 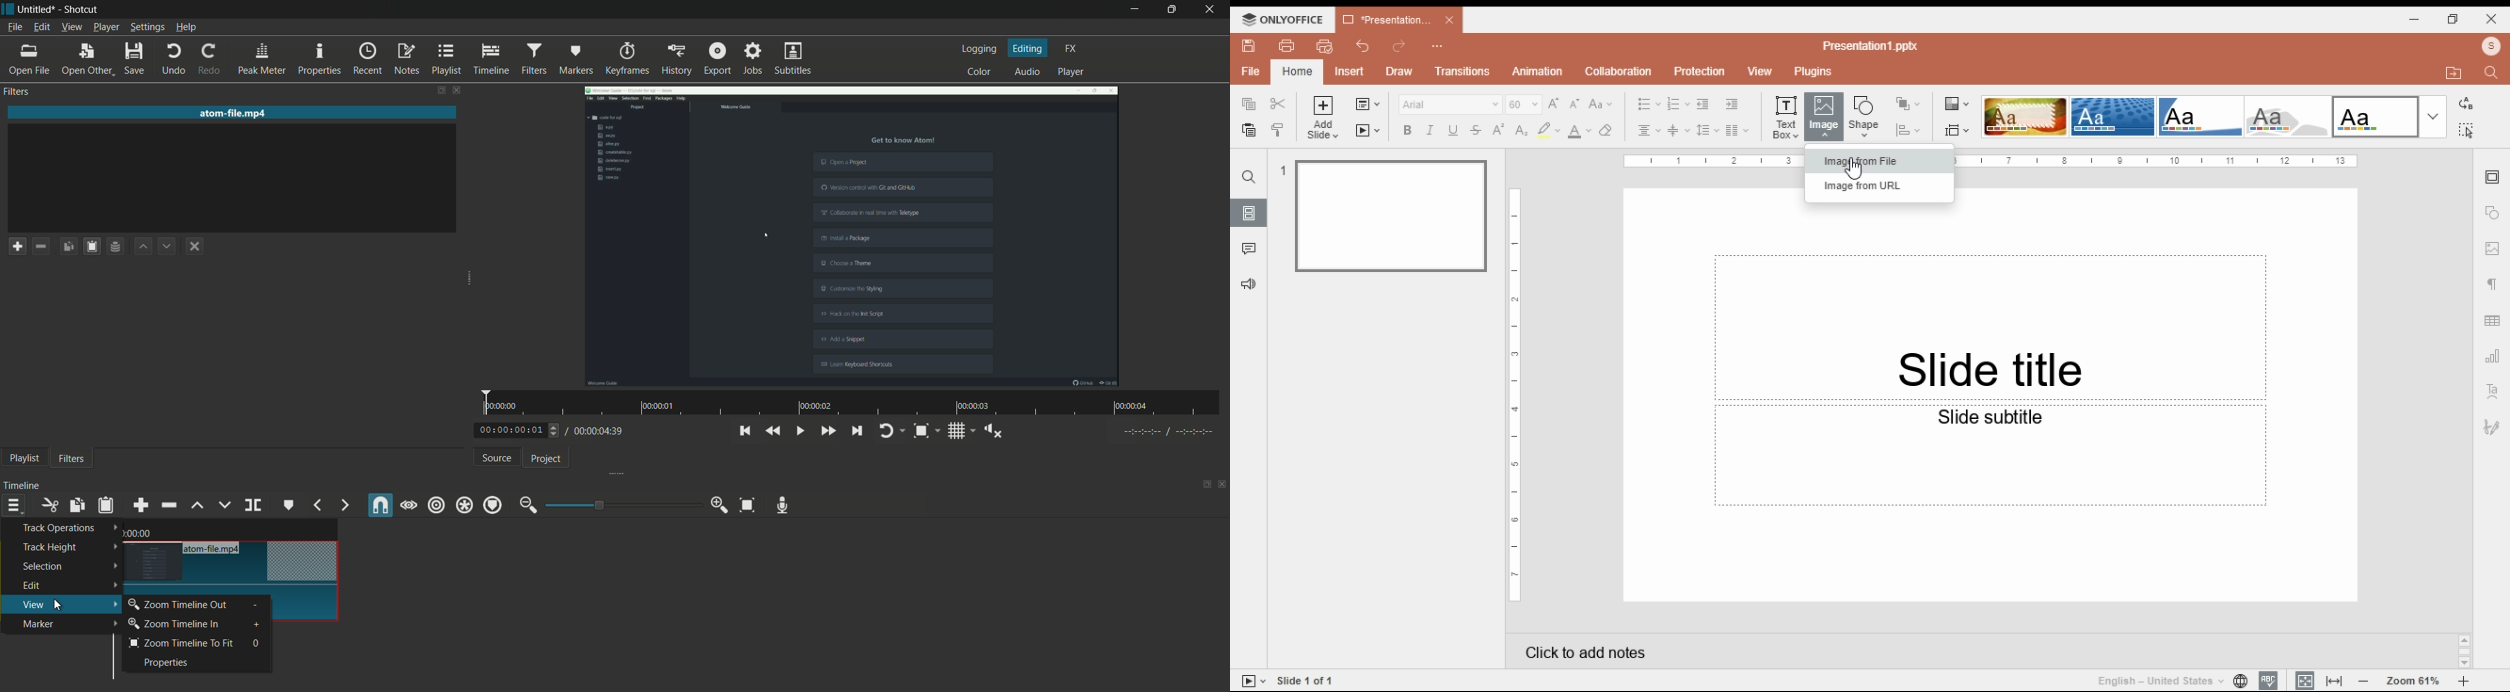 I want to click on view, so click(x=68, y=603).